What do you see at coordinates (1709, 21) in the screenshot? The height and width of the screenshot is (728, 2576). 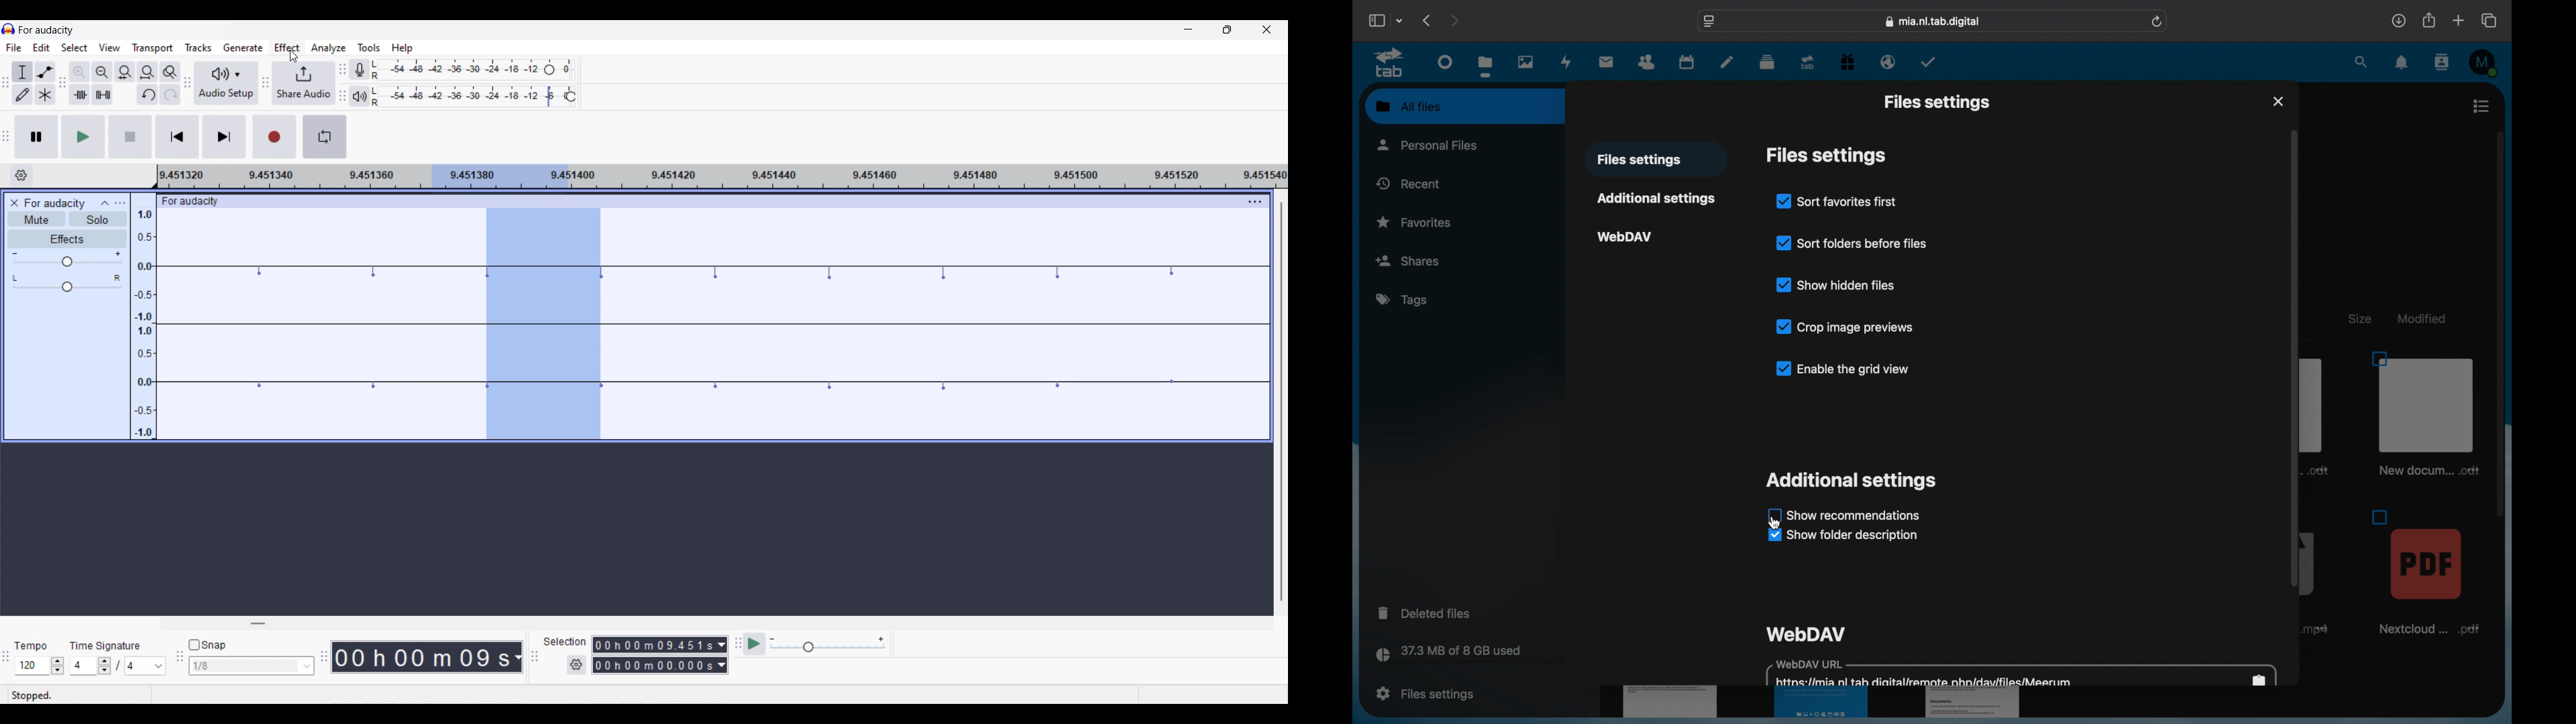 I see `website settings` at bounding box center [1709, 21].